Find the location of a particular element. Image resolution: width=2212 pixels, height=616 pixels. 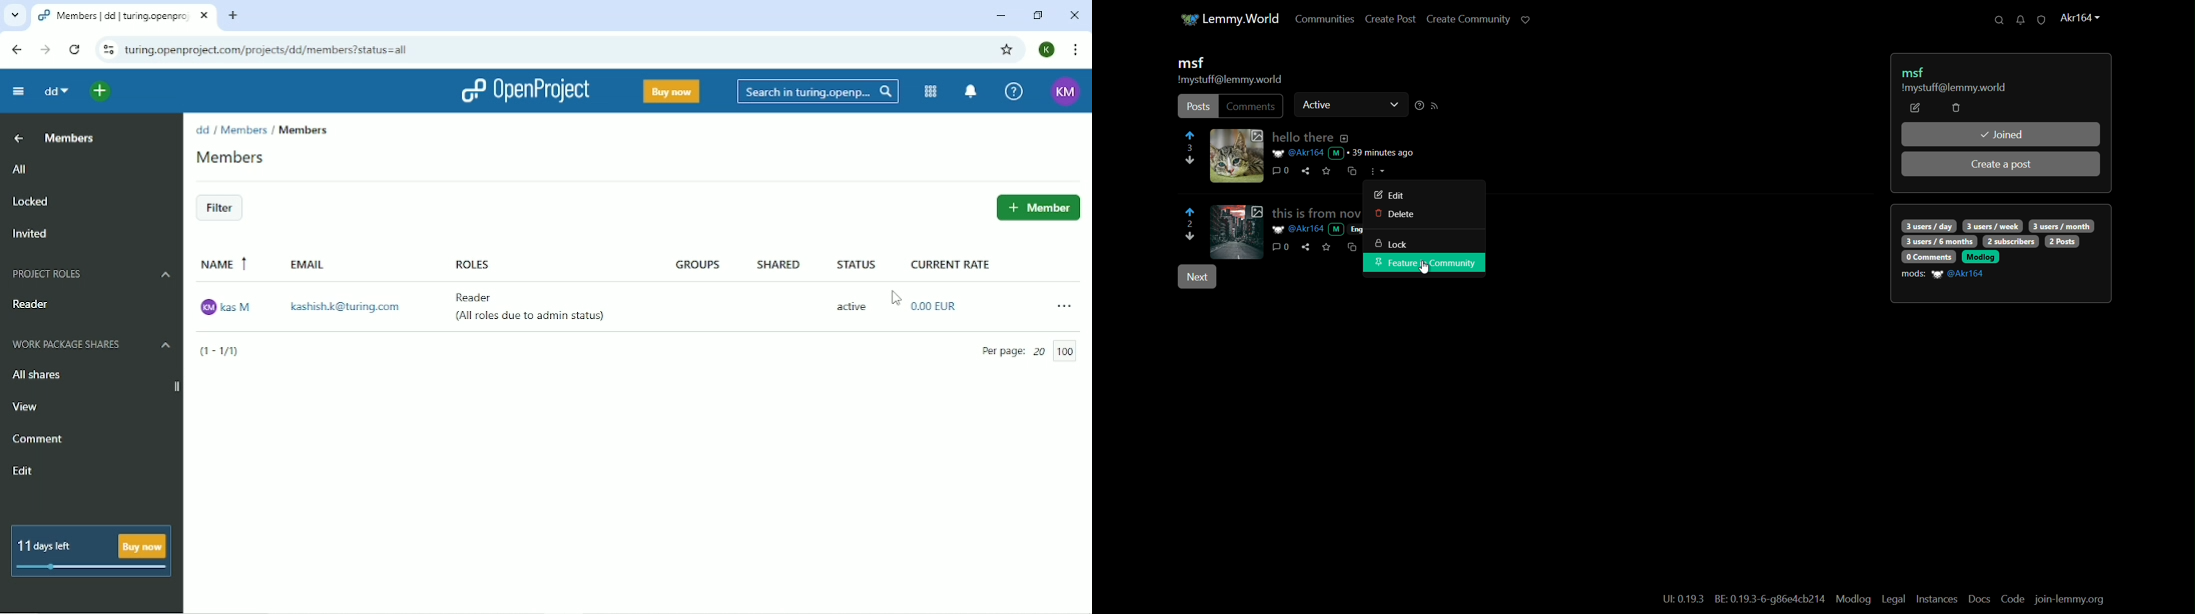

Project roles is located at coordinates (89, 274).